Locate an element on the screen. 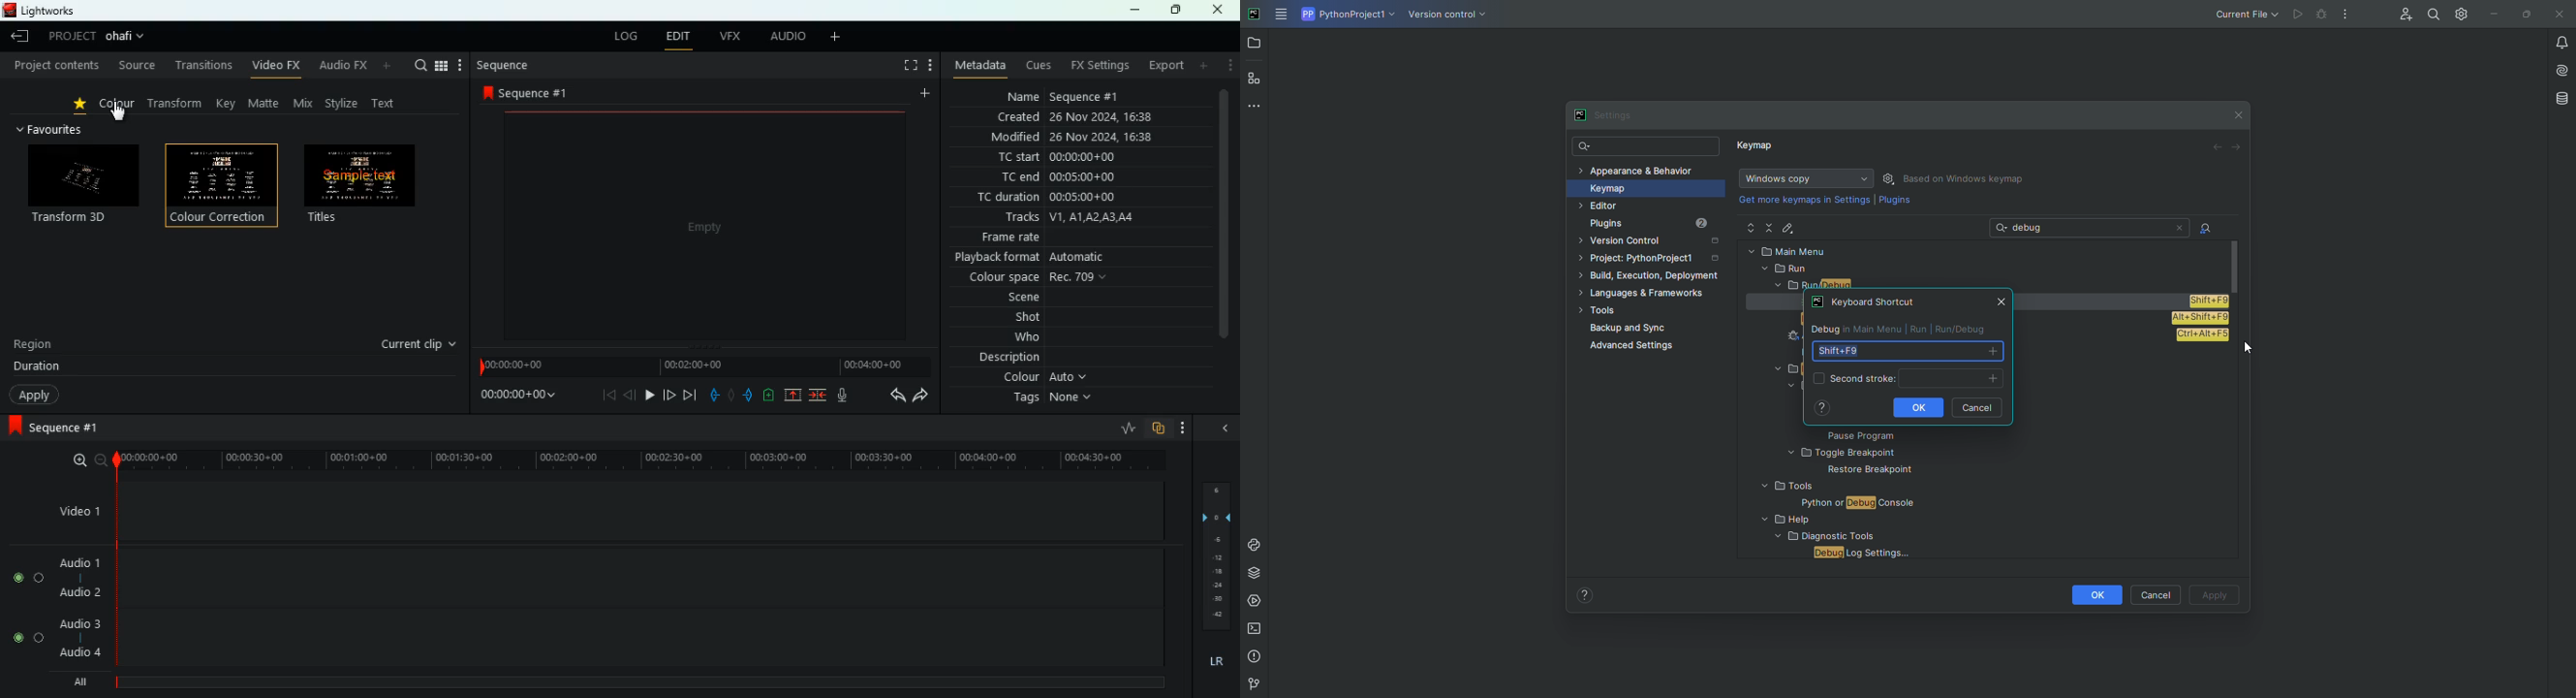  search is located at coordinates (420, 65).